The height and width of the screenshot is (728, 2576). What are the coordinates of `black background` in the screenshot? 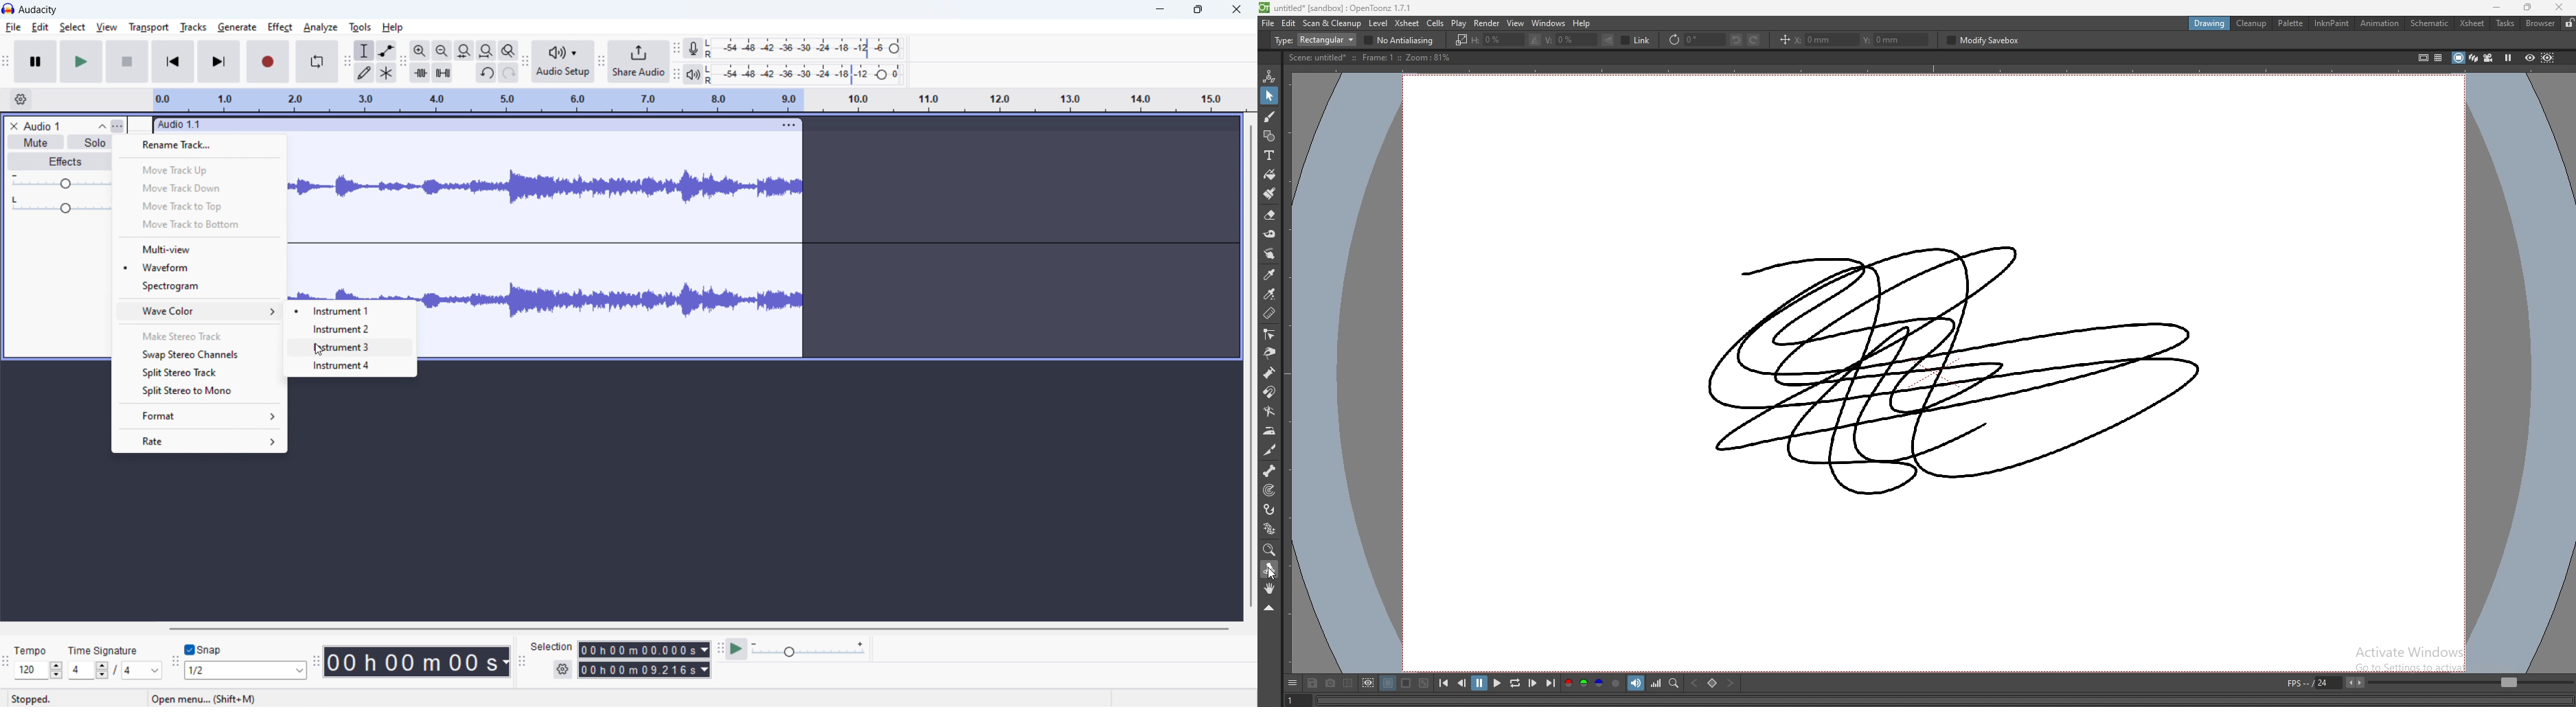 It's located at (1388, 684).